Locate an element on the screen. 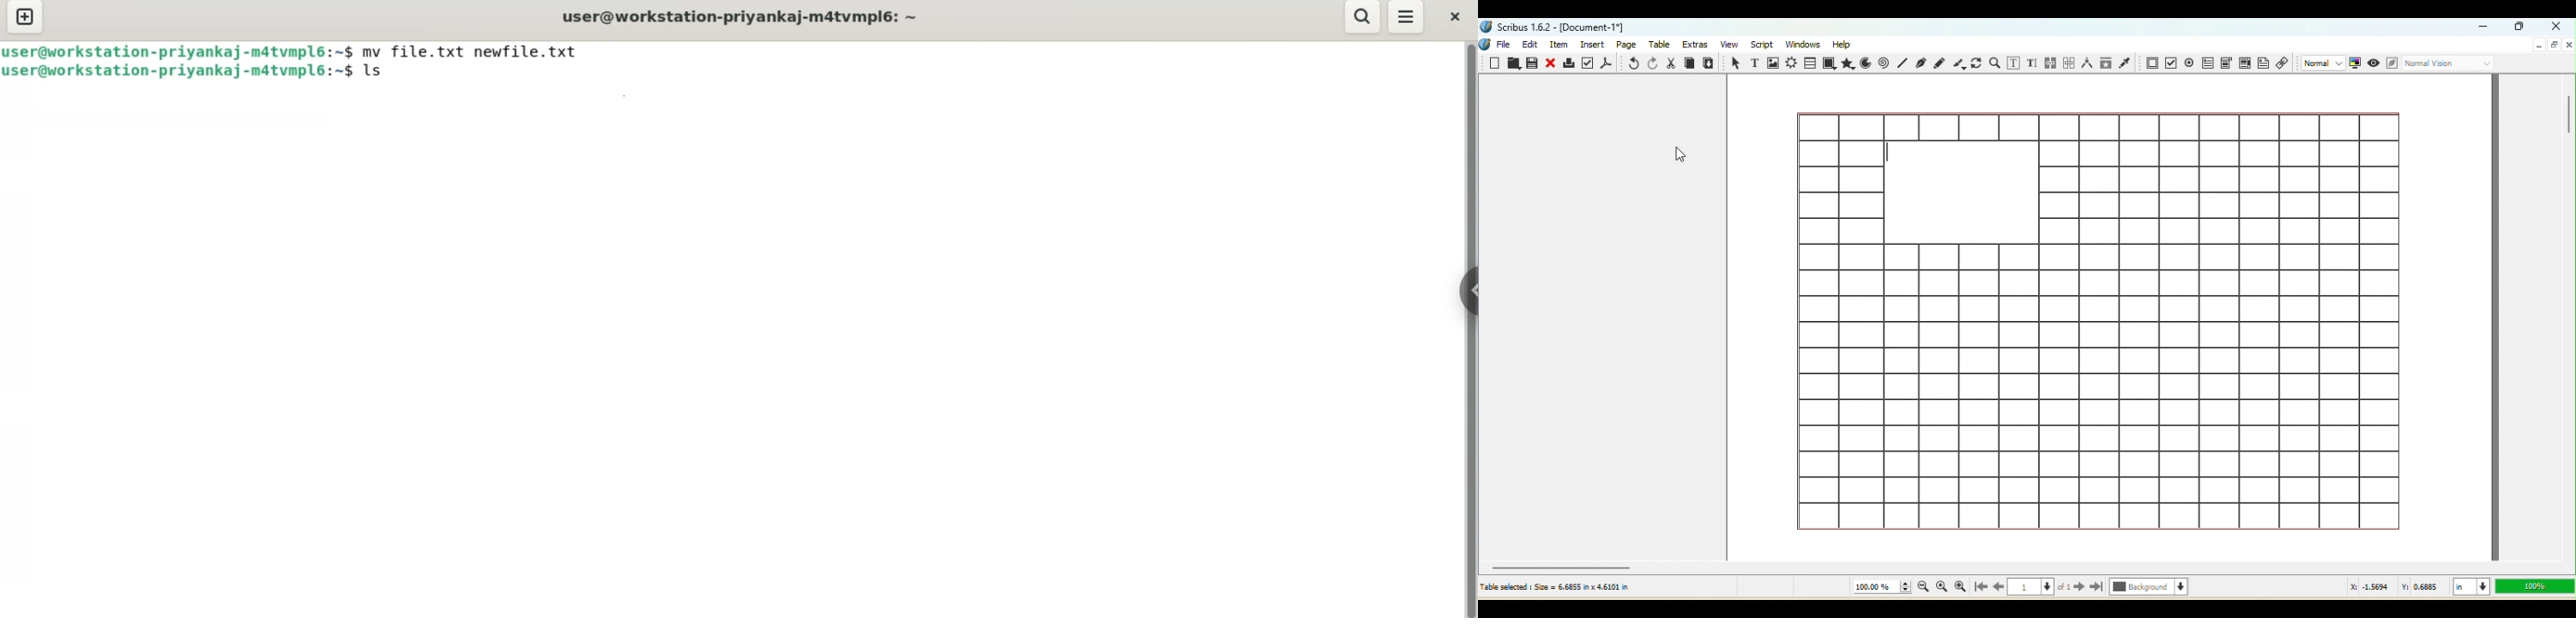 This screenshot has height=644, width=2576. Script is located at coordinates (1761, 45).